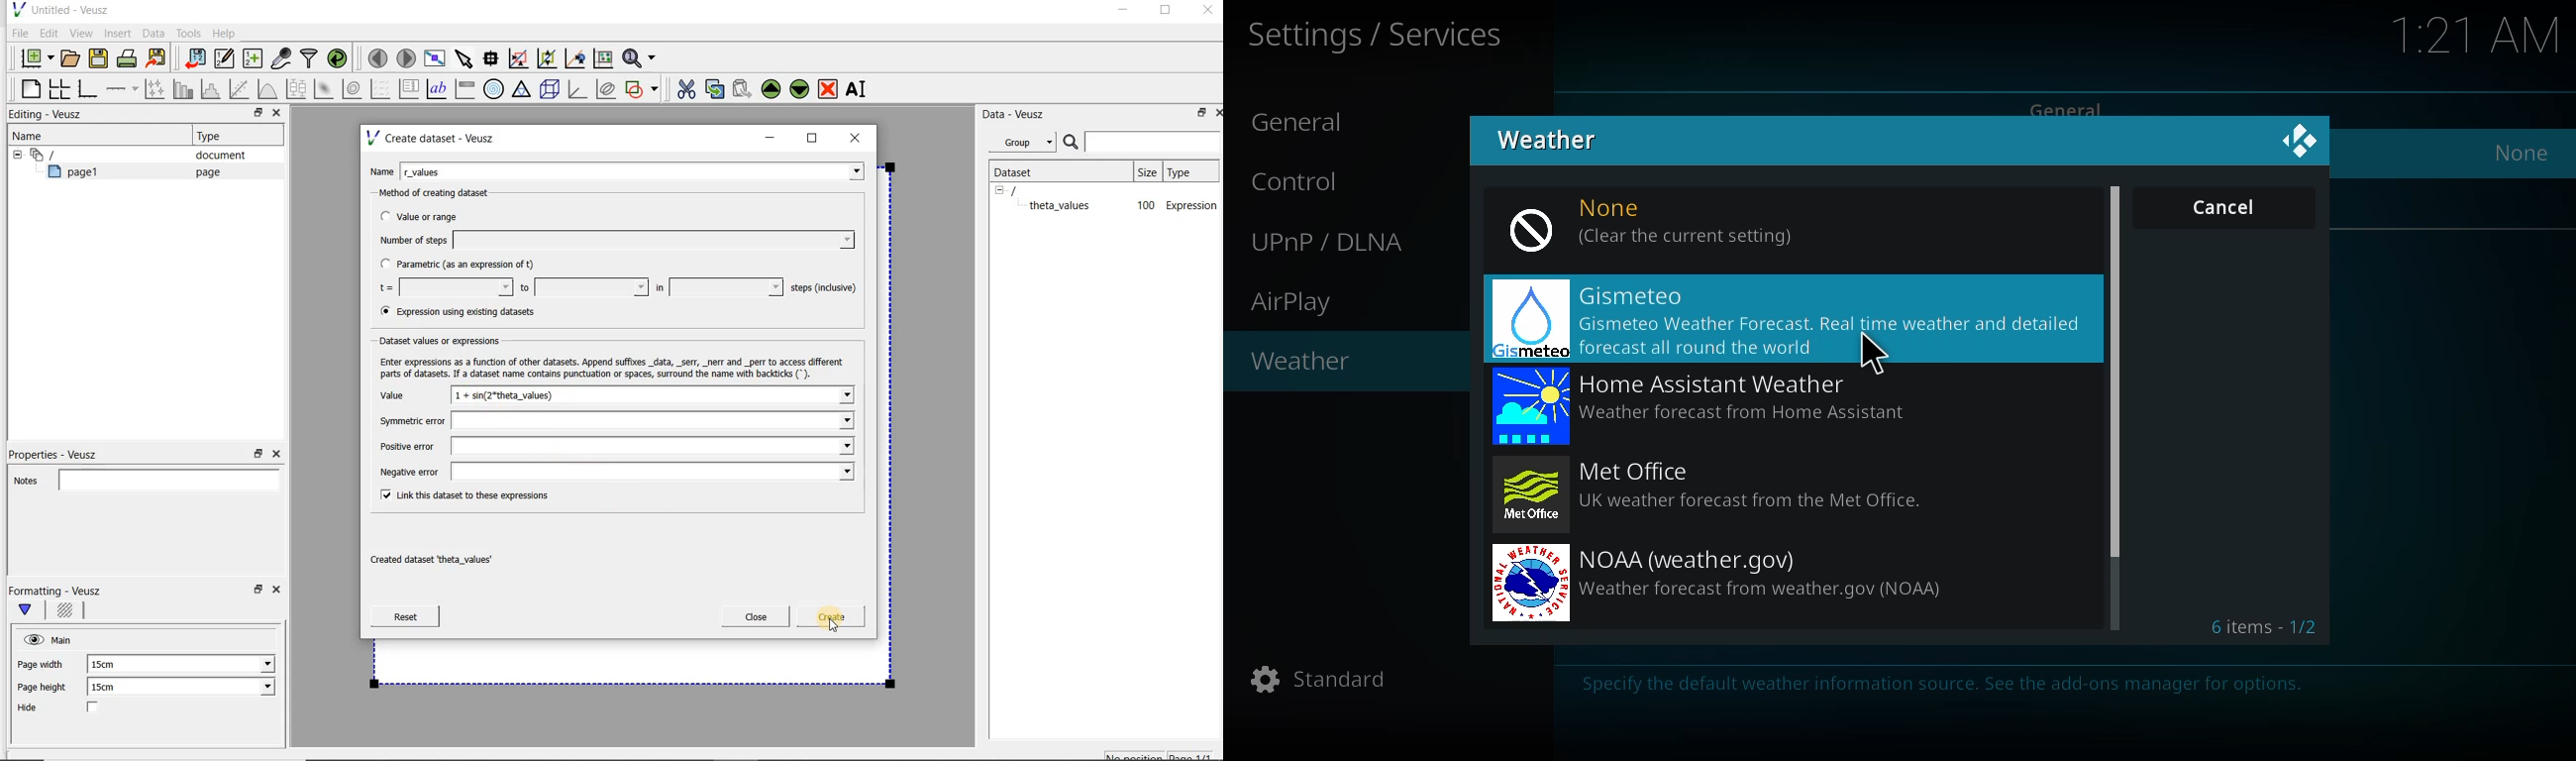  Describe the element at coordinates (1295, 303) in the screenshot. I see `airplay` at that location.